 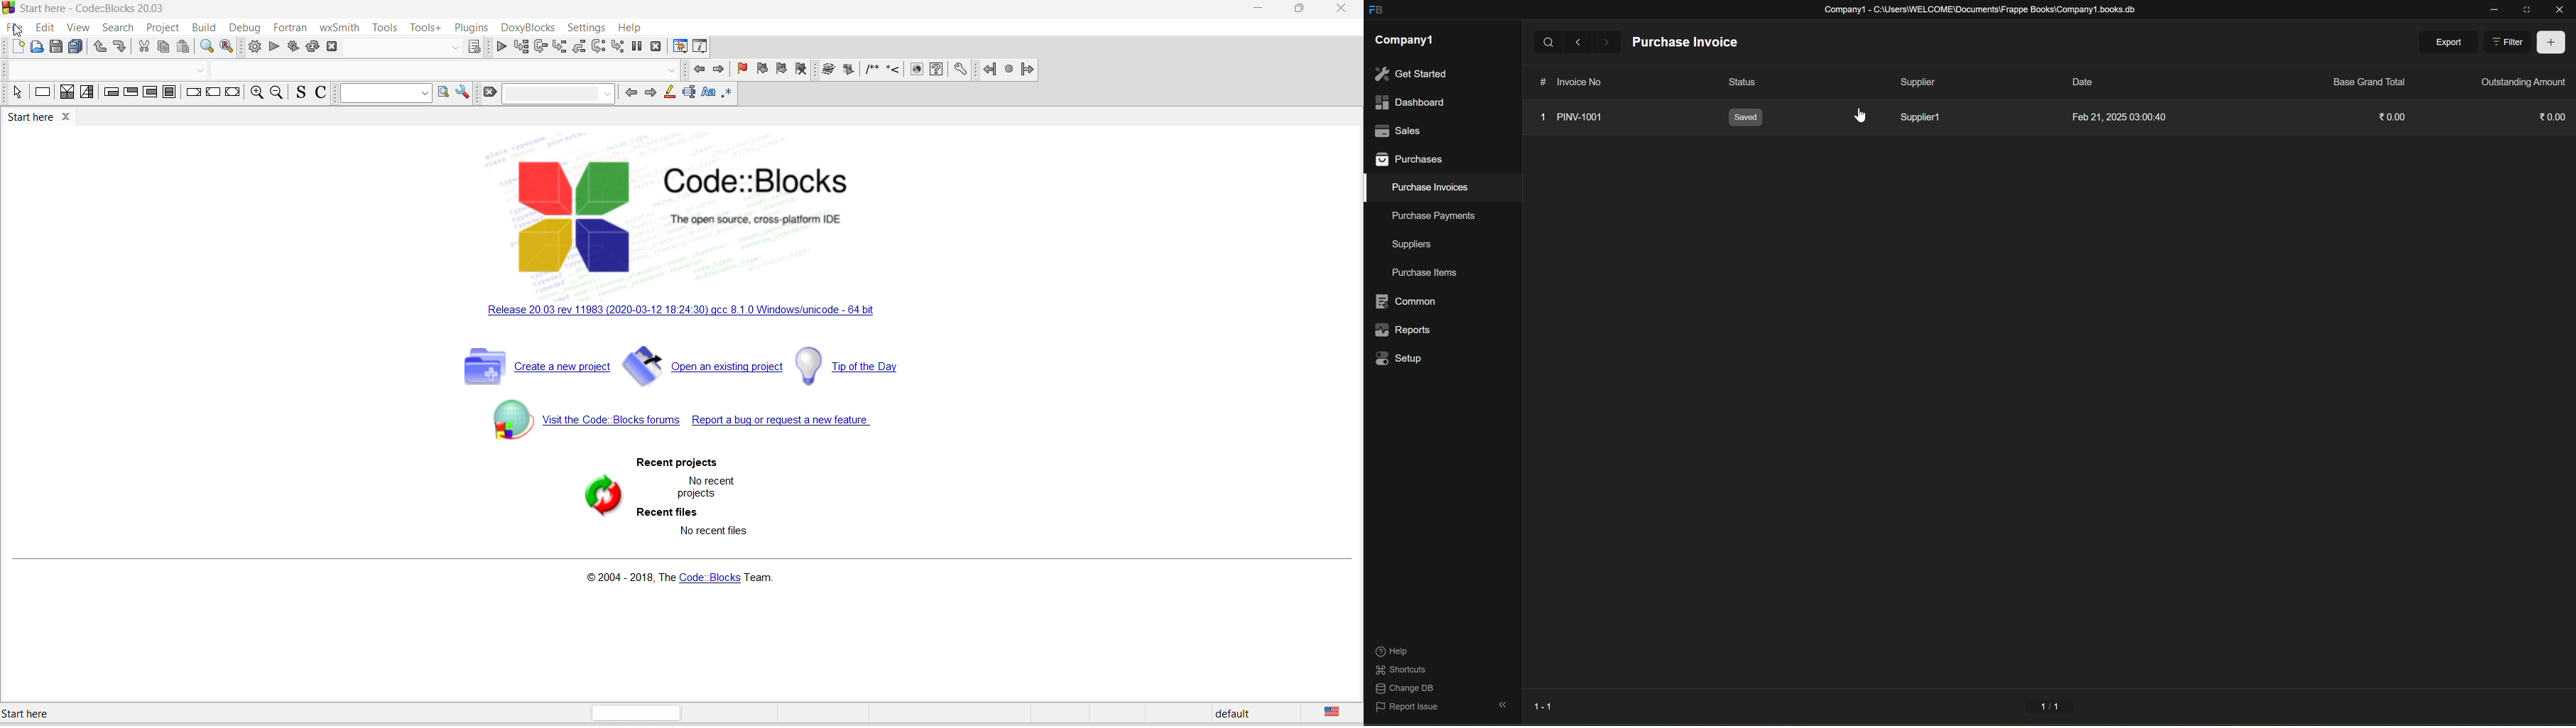 What do you see at coordinates (300, 94) in the screenshot?
I see `toggle source` at bounding box center [300, 94].